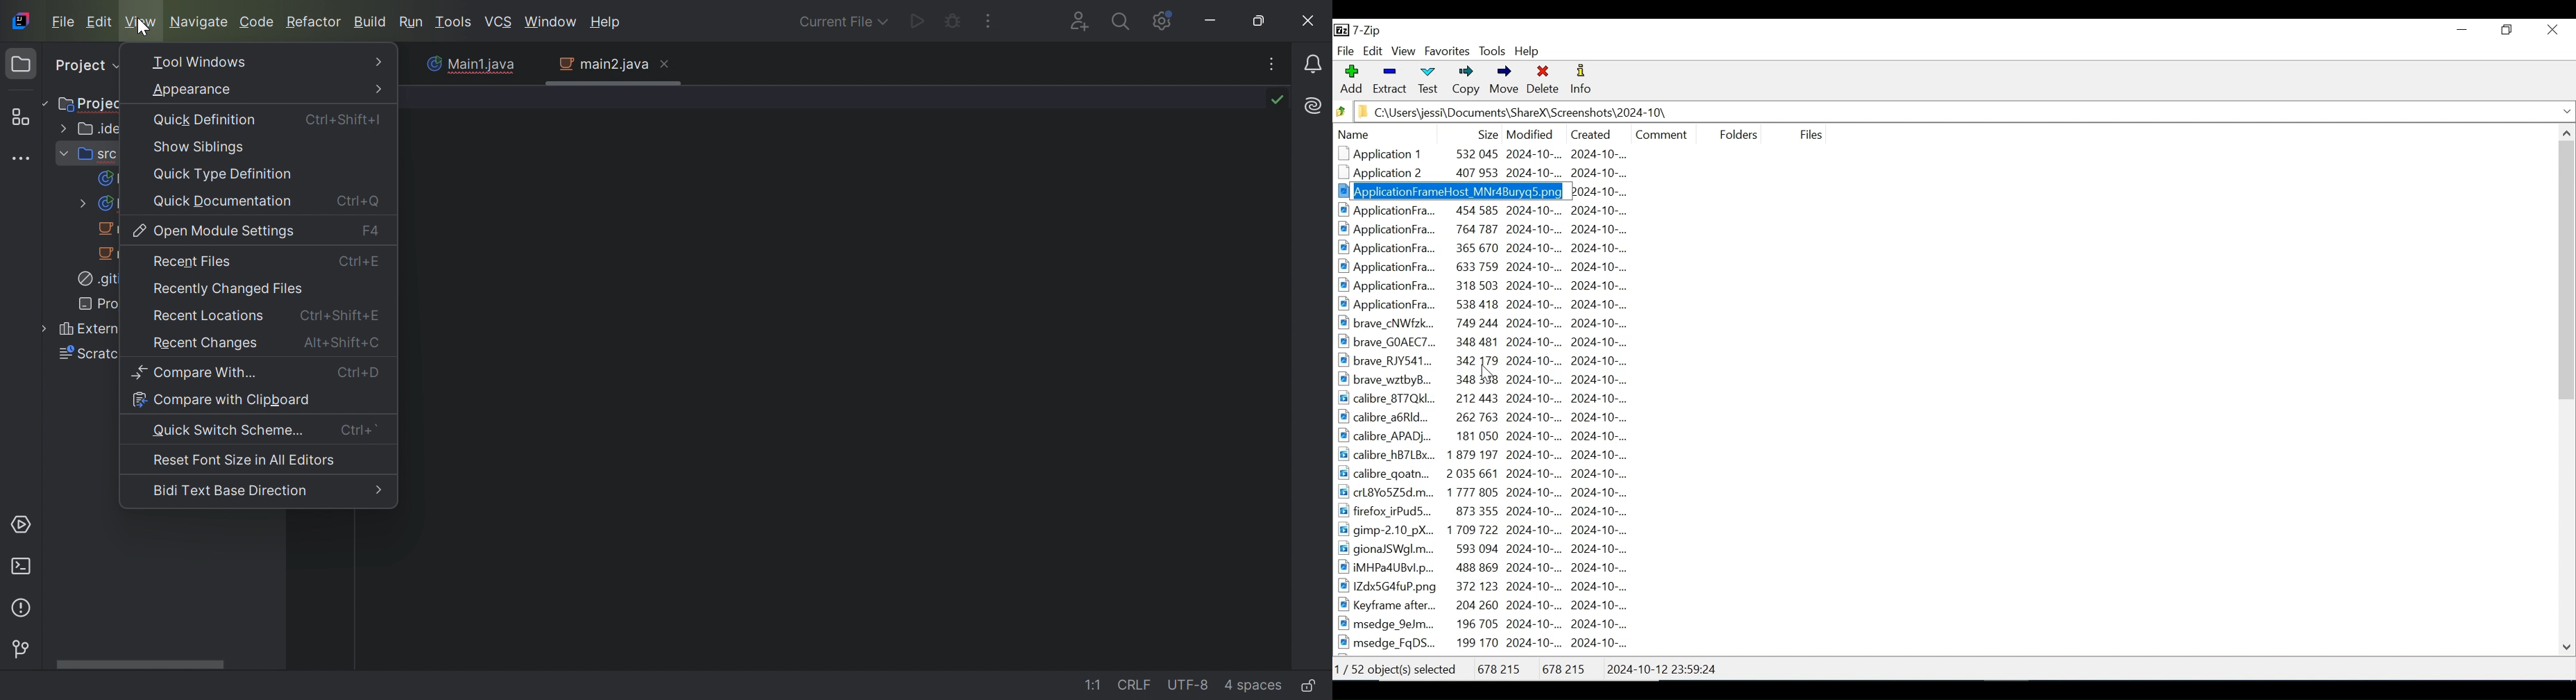  What do you see at coordinates (498, 22) in the screenshot?
I see `VCS` at bounding box center [498, 22].